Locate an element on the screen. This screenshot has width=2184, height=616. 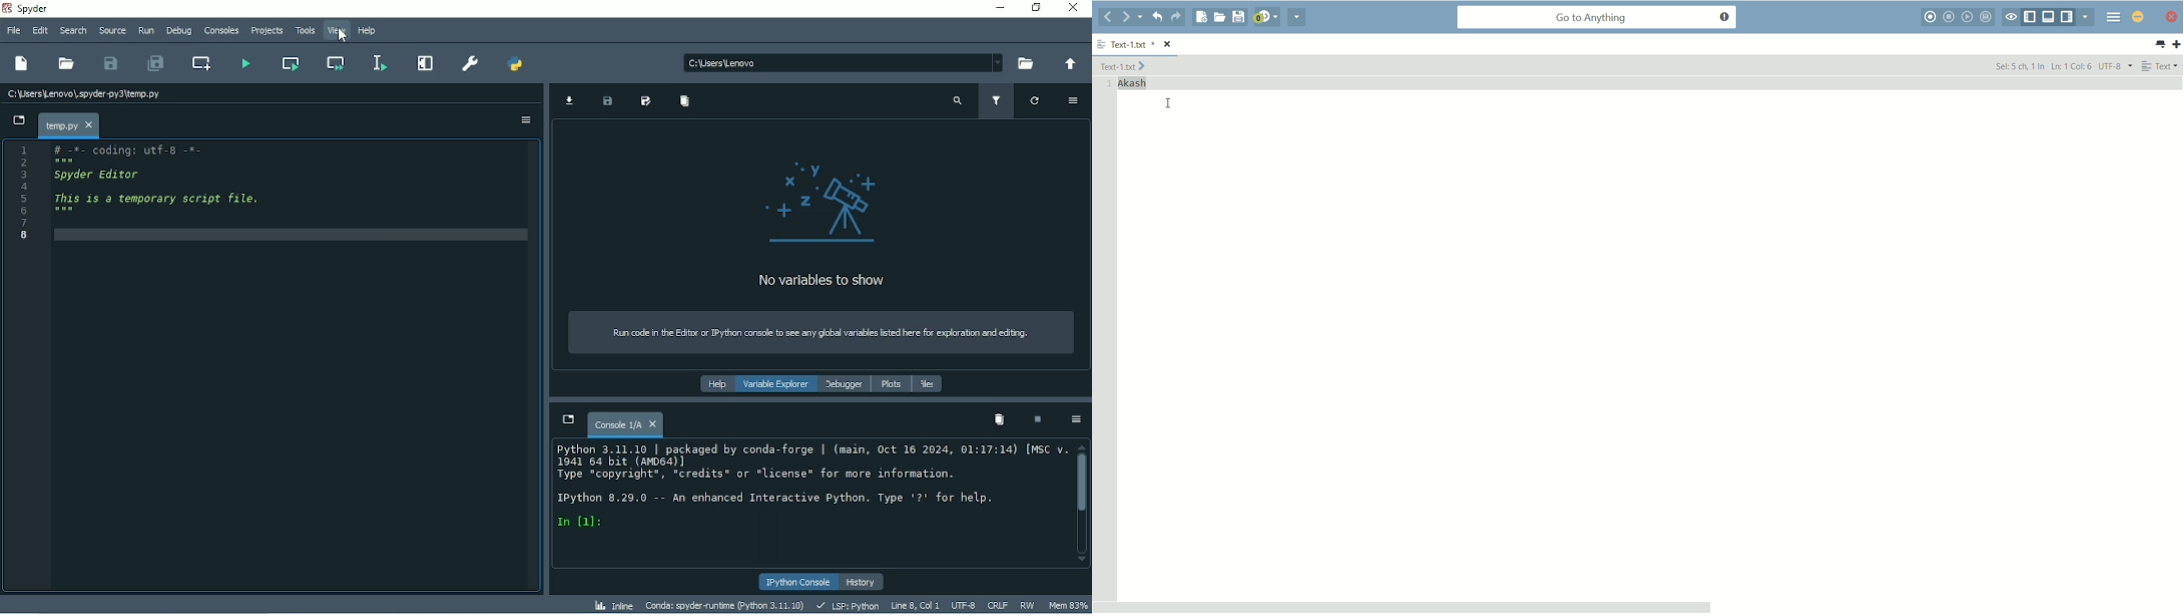
Save file     is located at coordinates (111, 63).